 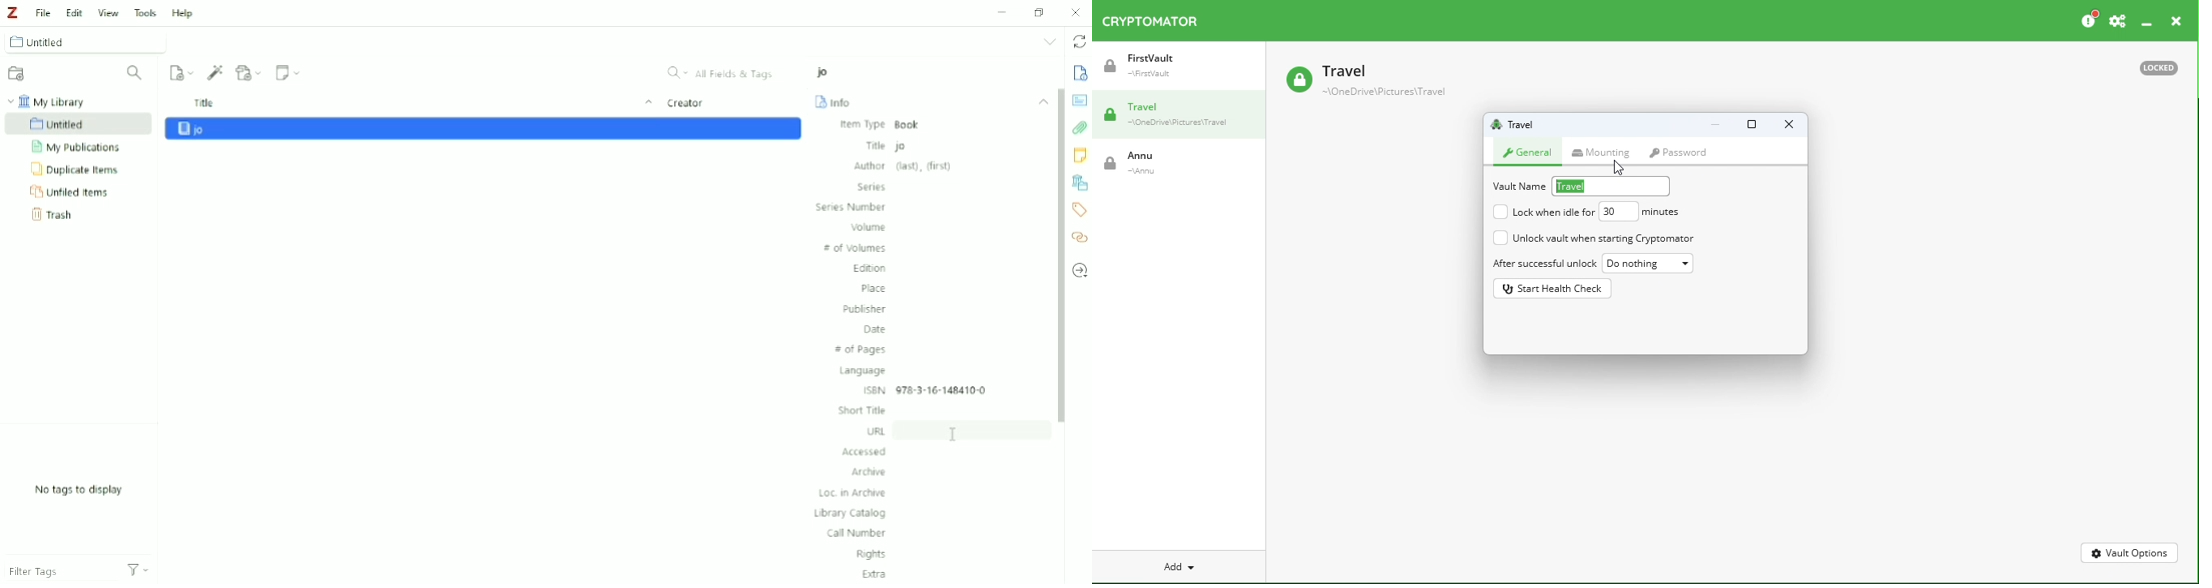 What do you see at coordinates (956, 435) in the screenshot?
I see `Cursor` at bounding box center [956, 435].